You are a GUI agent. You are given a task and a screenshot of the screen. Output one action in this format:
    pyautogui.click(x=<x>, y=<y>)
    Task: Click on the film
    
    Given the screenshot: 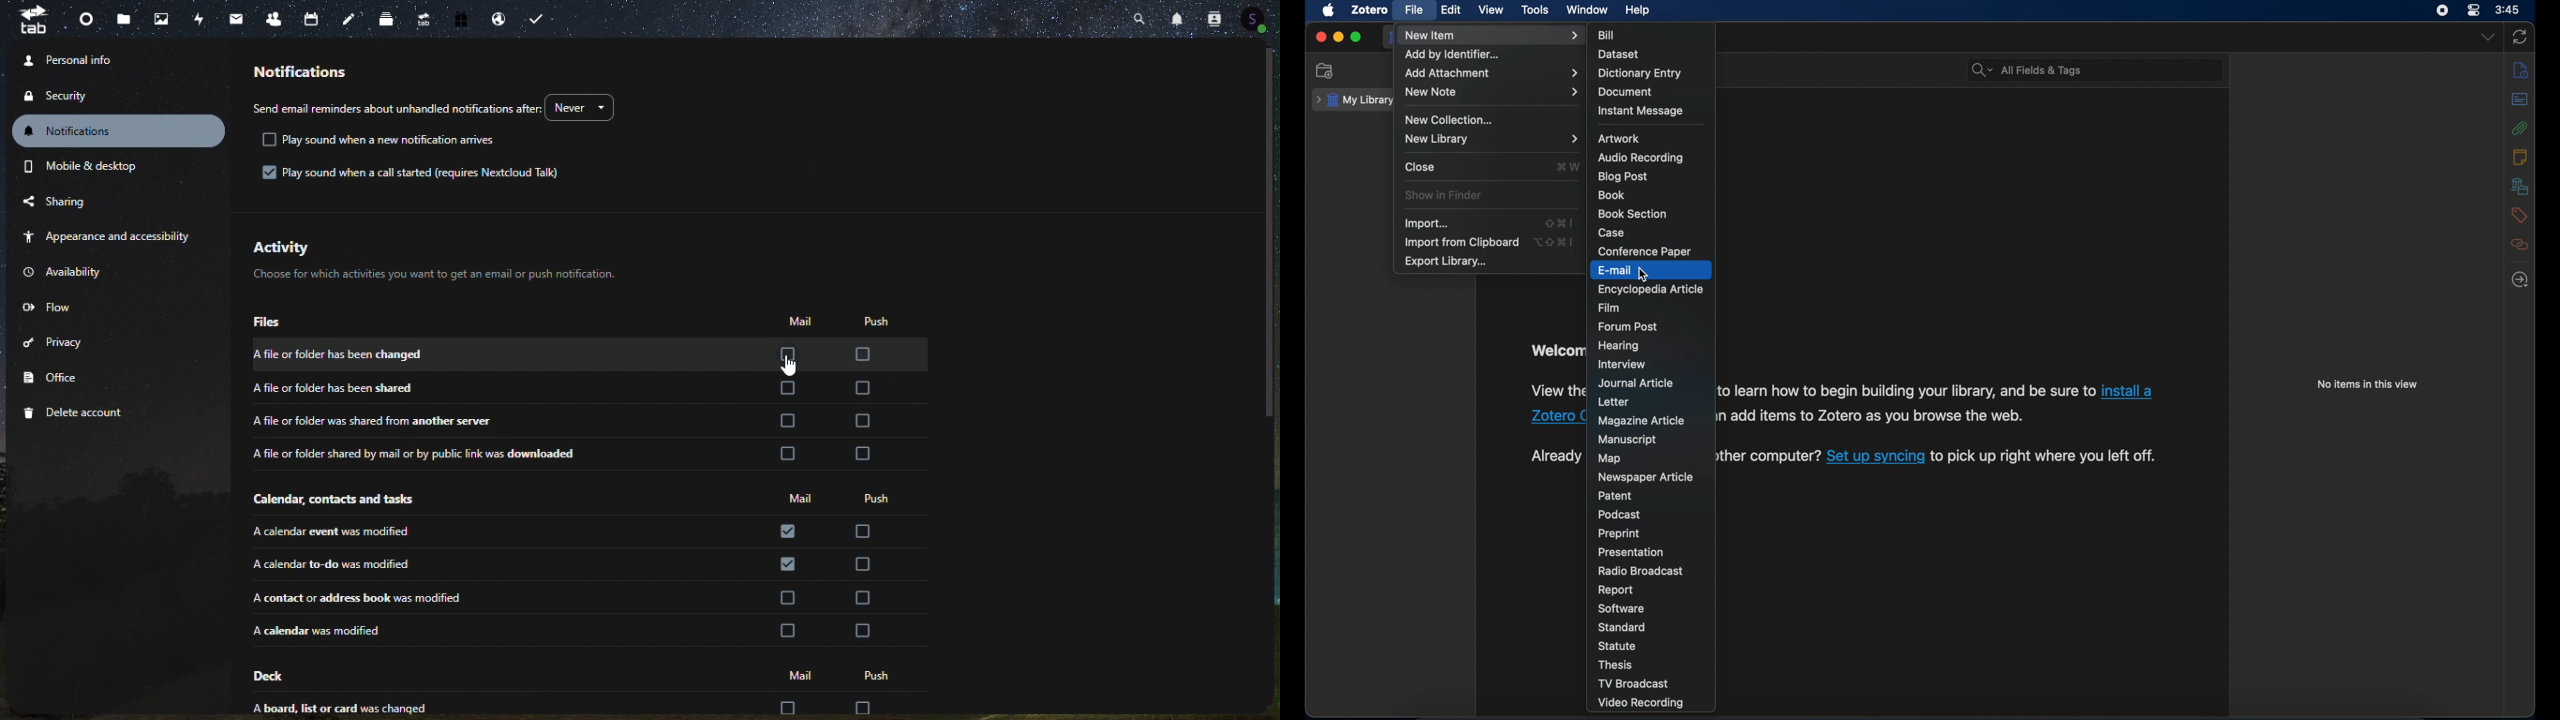 What is the action you would take?
    pyautogui.click(x=1613, y=307)
    